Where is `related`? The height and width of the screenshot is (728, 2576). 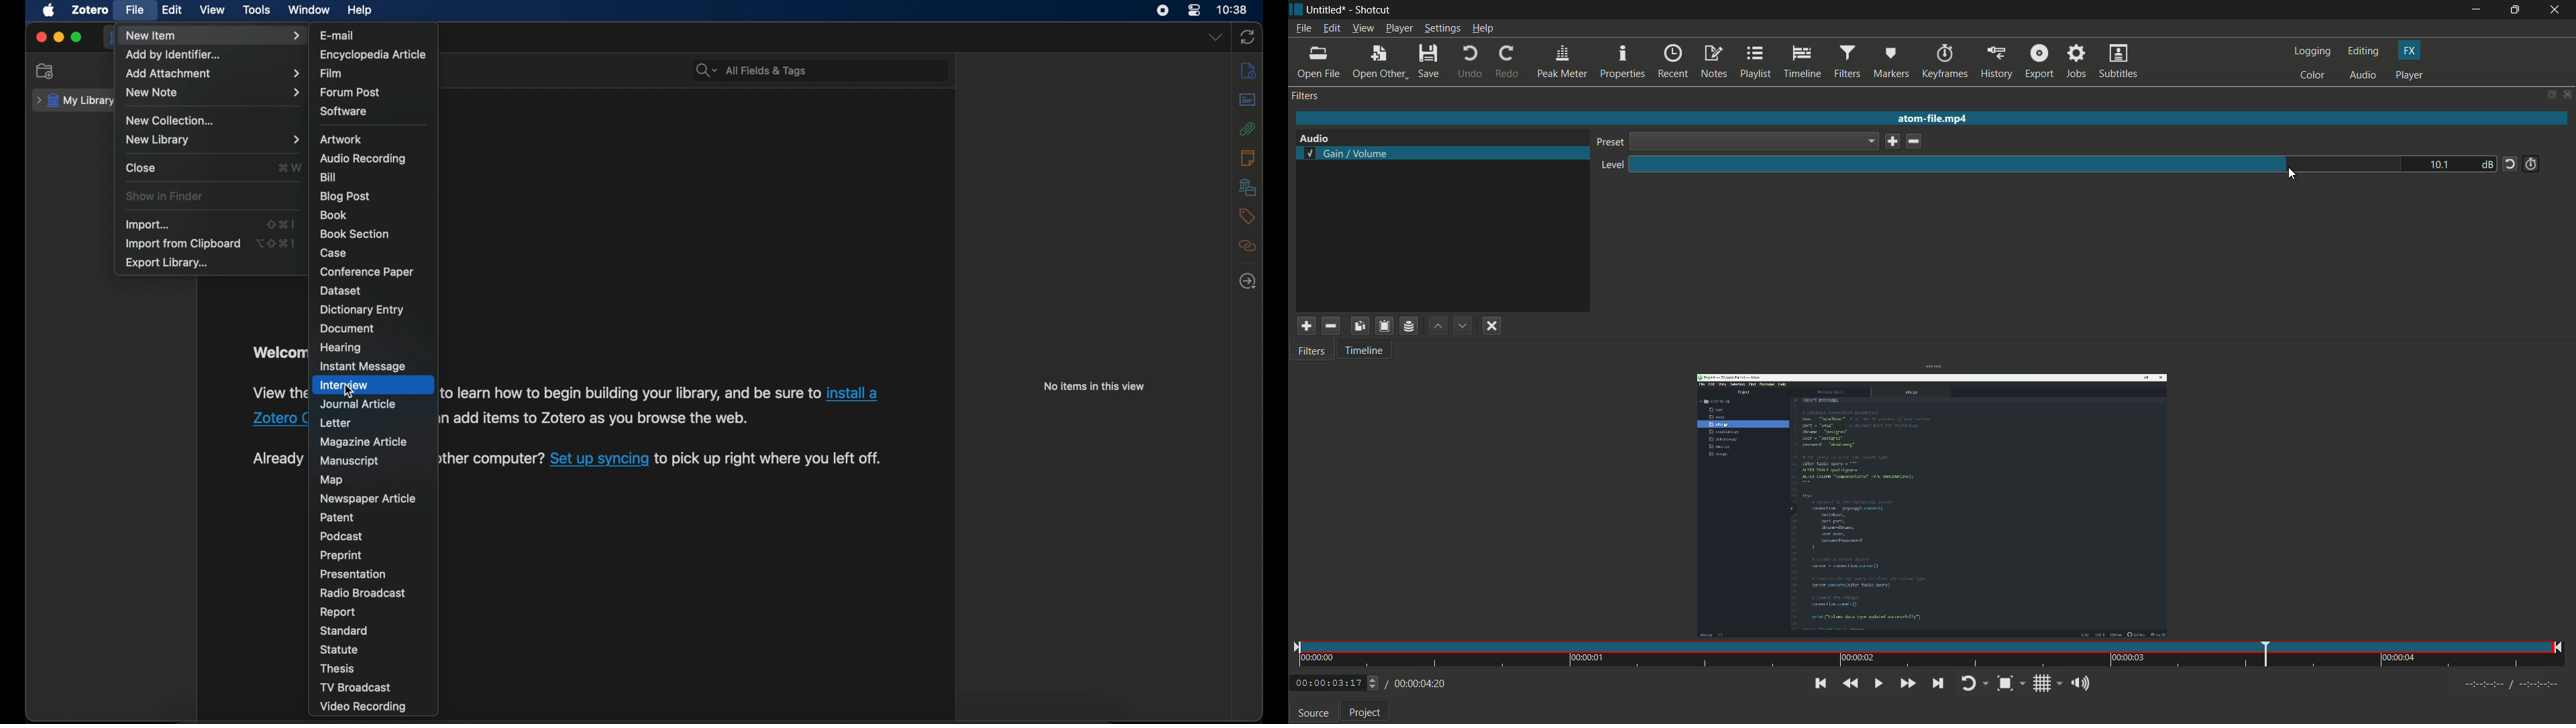 related is located at coordinates (1248, 246).